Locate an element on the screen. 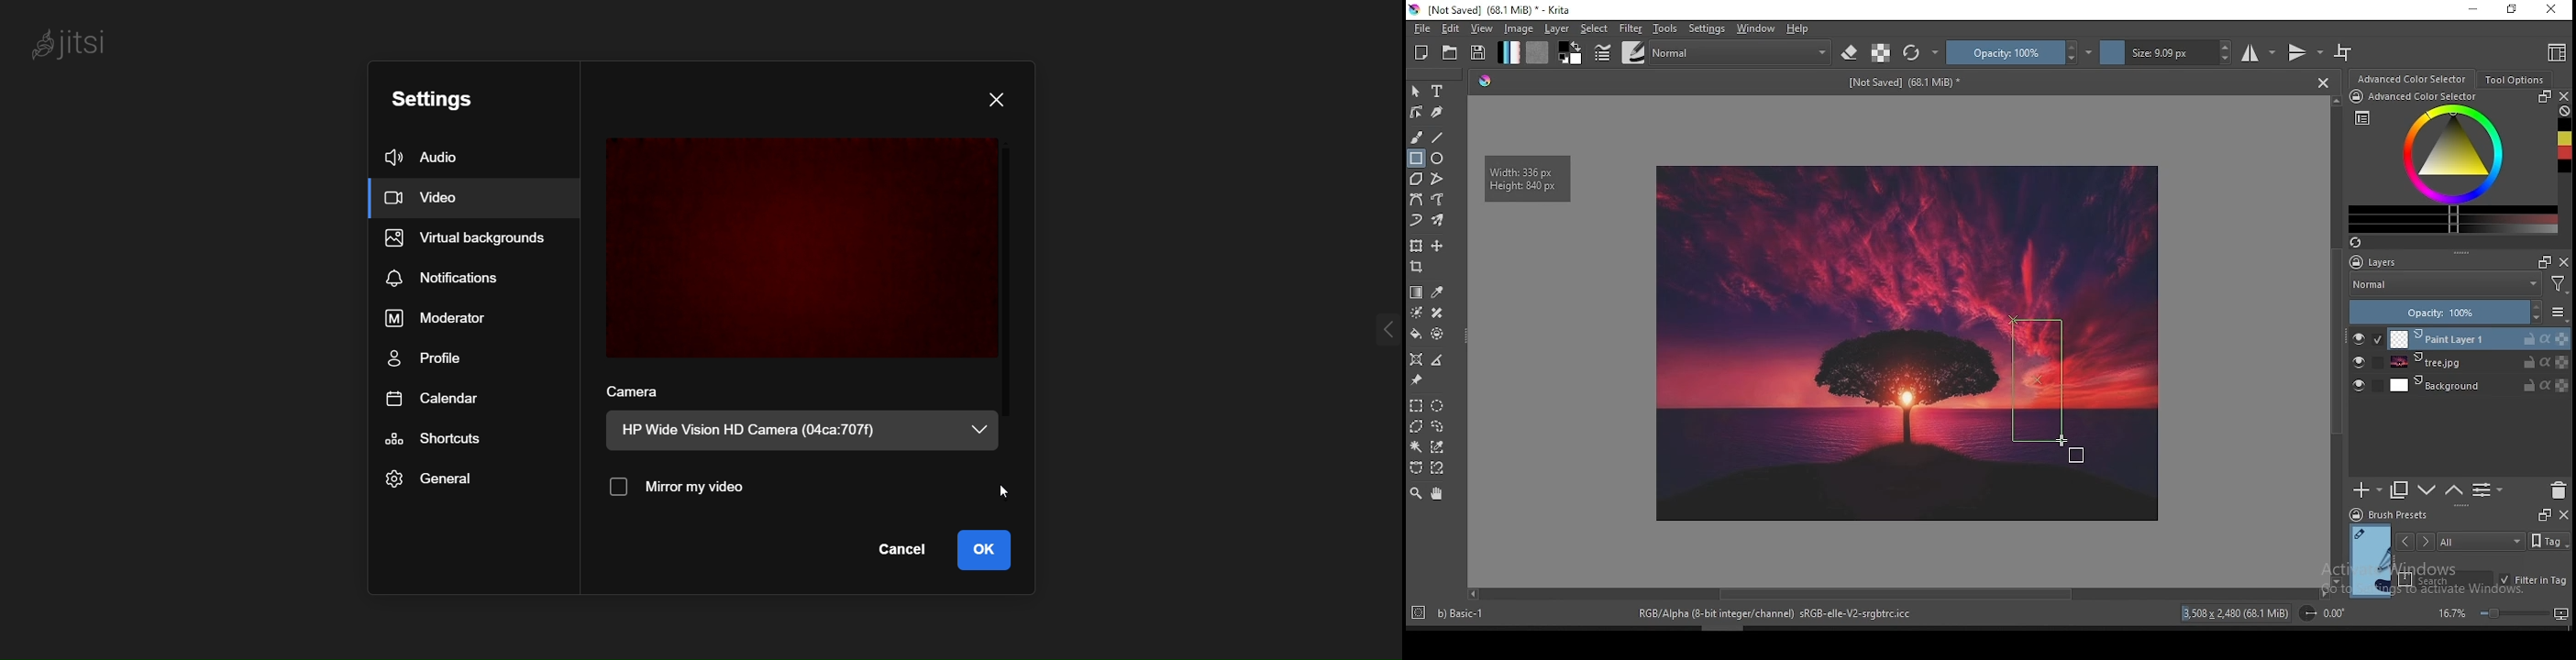  move a layer is located at coordinates (1437, 247).